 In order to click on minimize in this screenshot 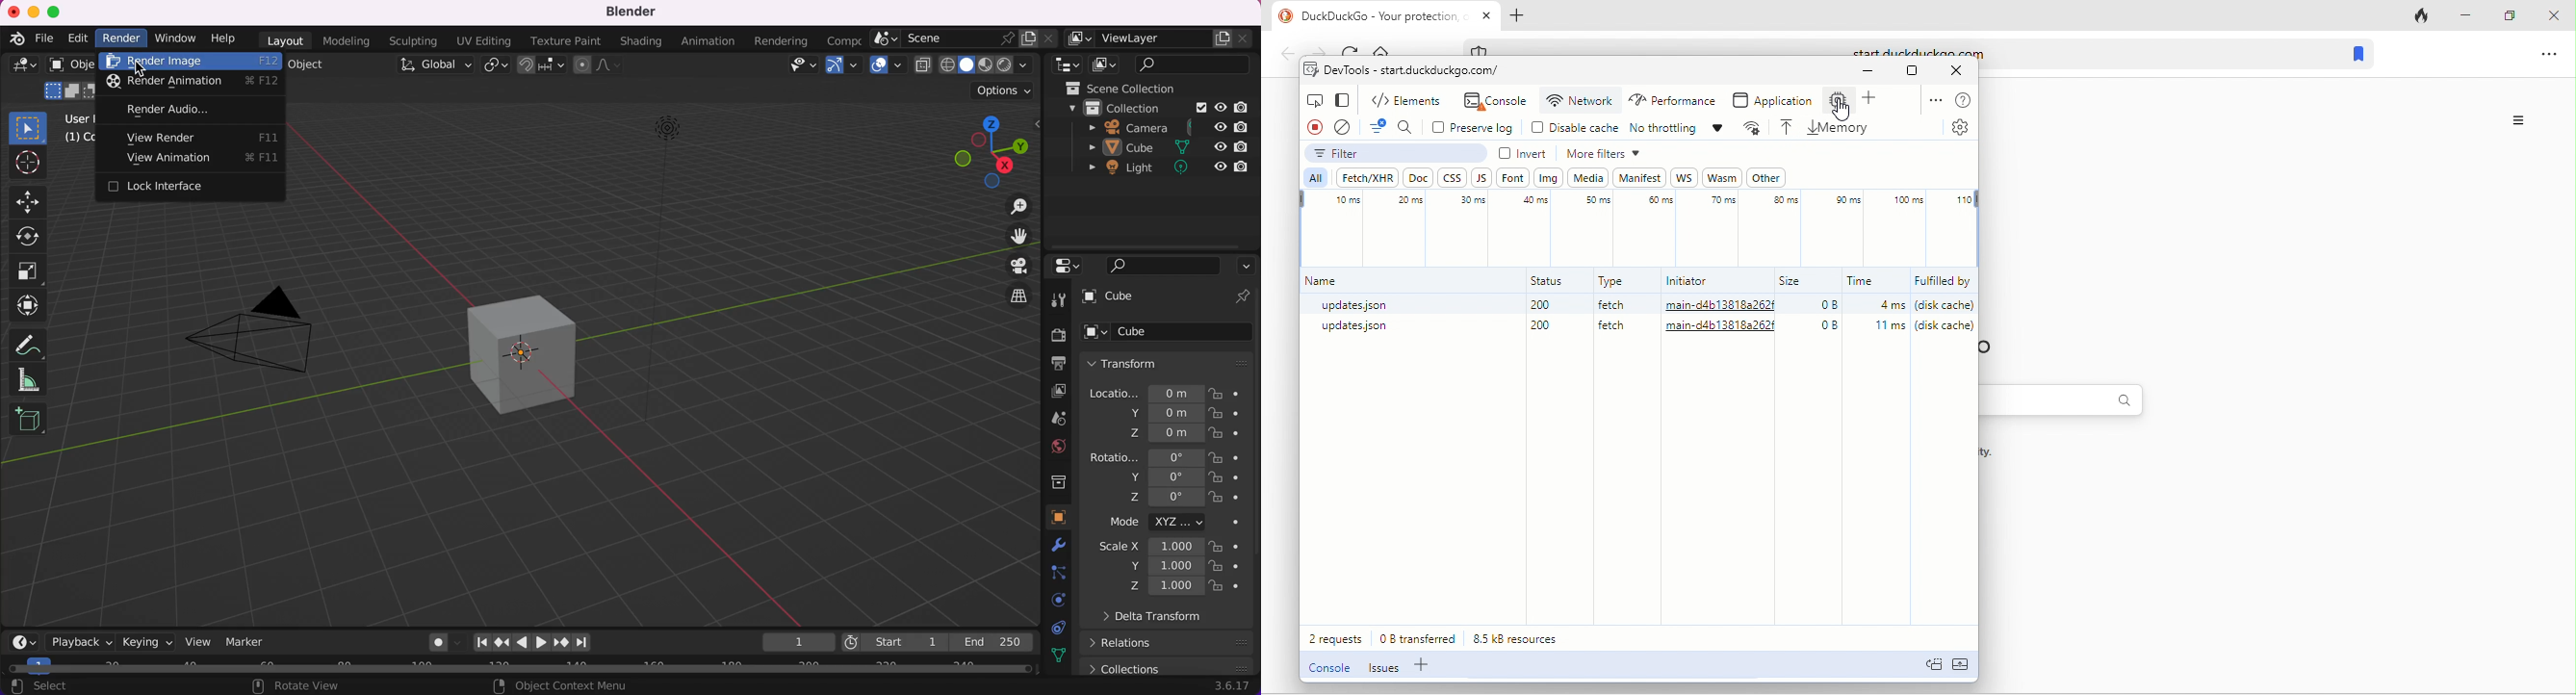, I will do `click(1875, 73)`.